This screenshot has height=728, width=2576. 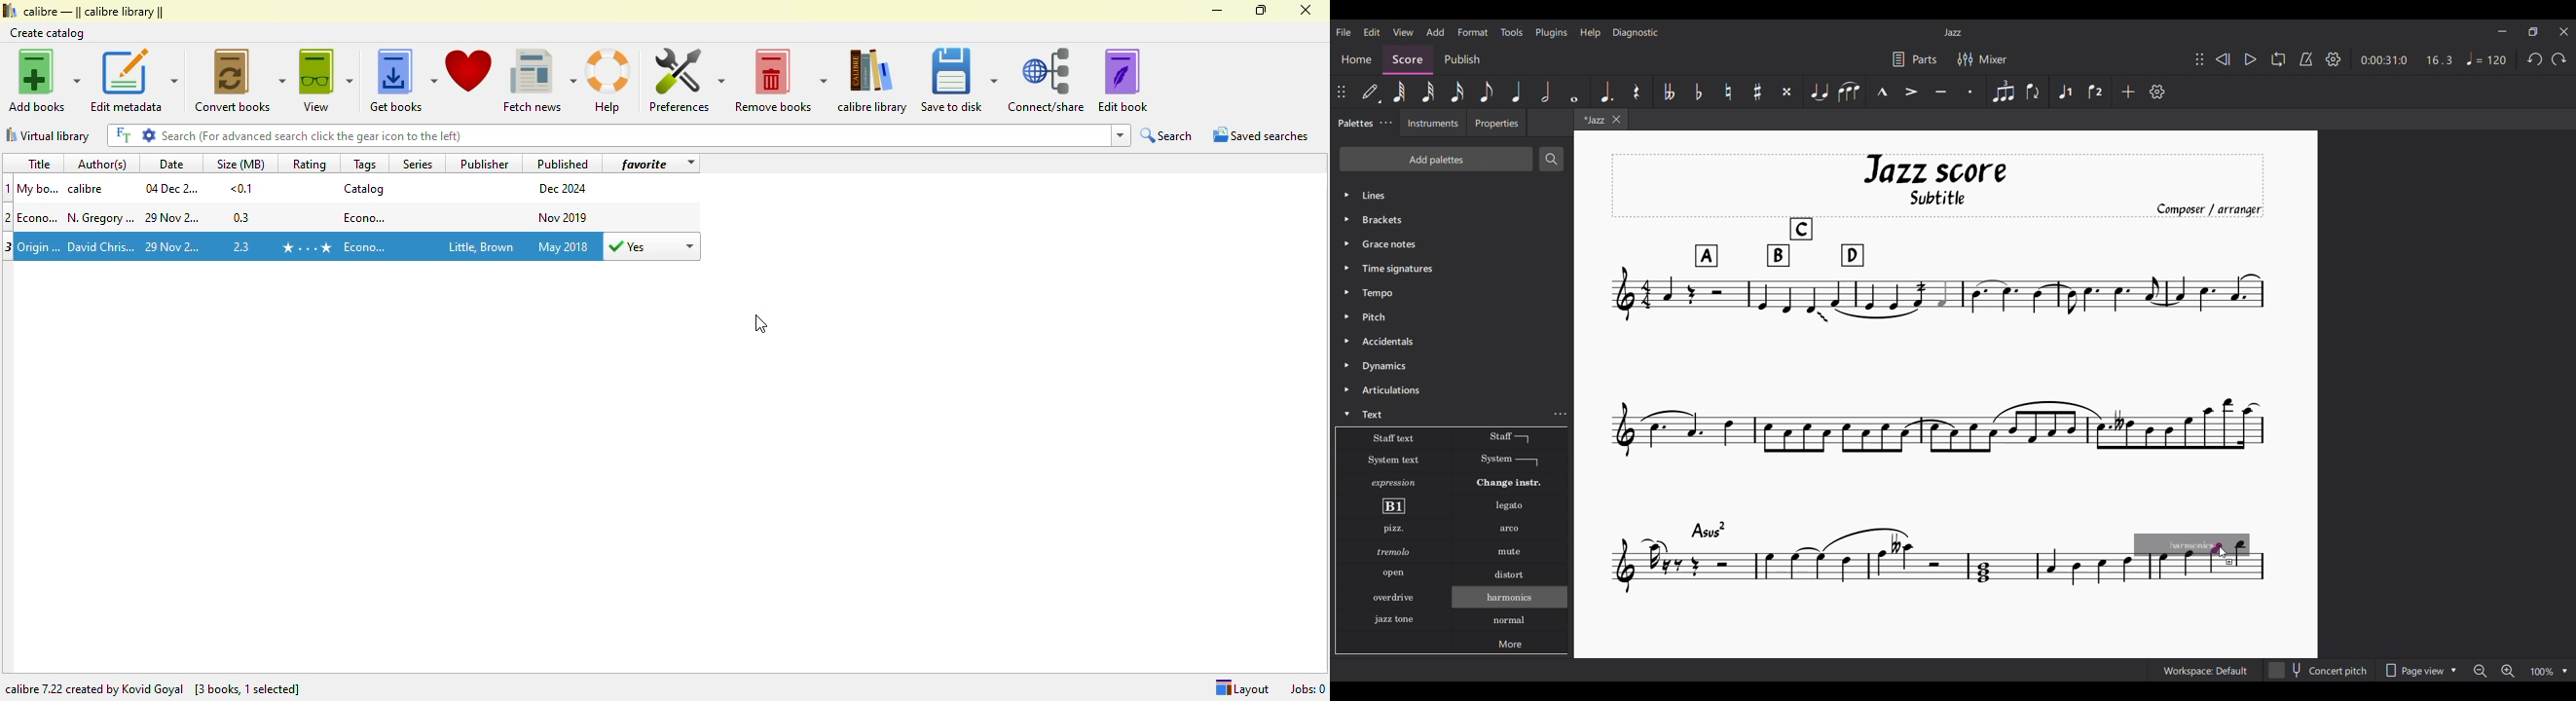 I want to click on Add menu, so click(x=1436, y=32).